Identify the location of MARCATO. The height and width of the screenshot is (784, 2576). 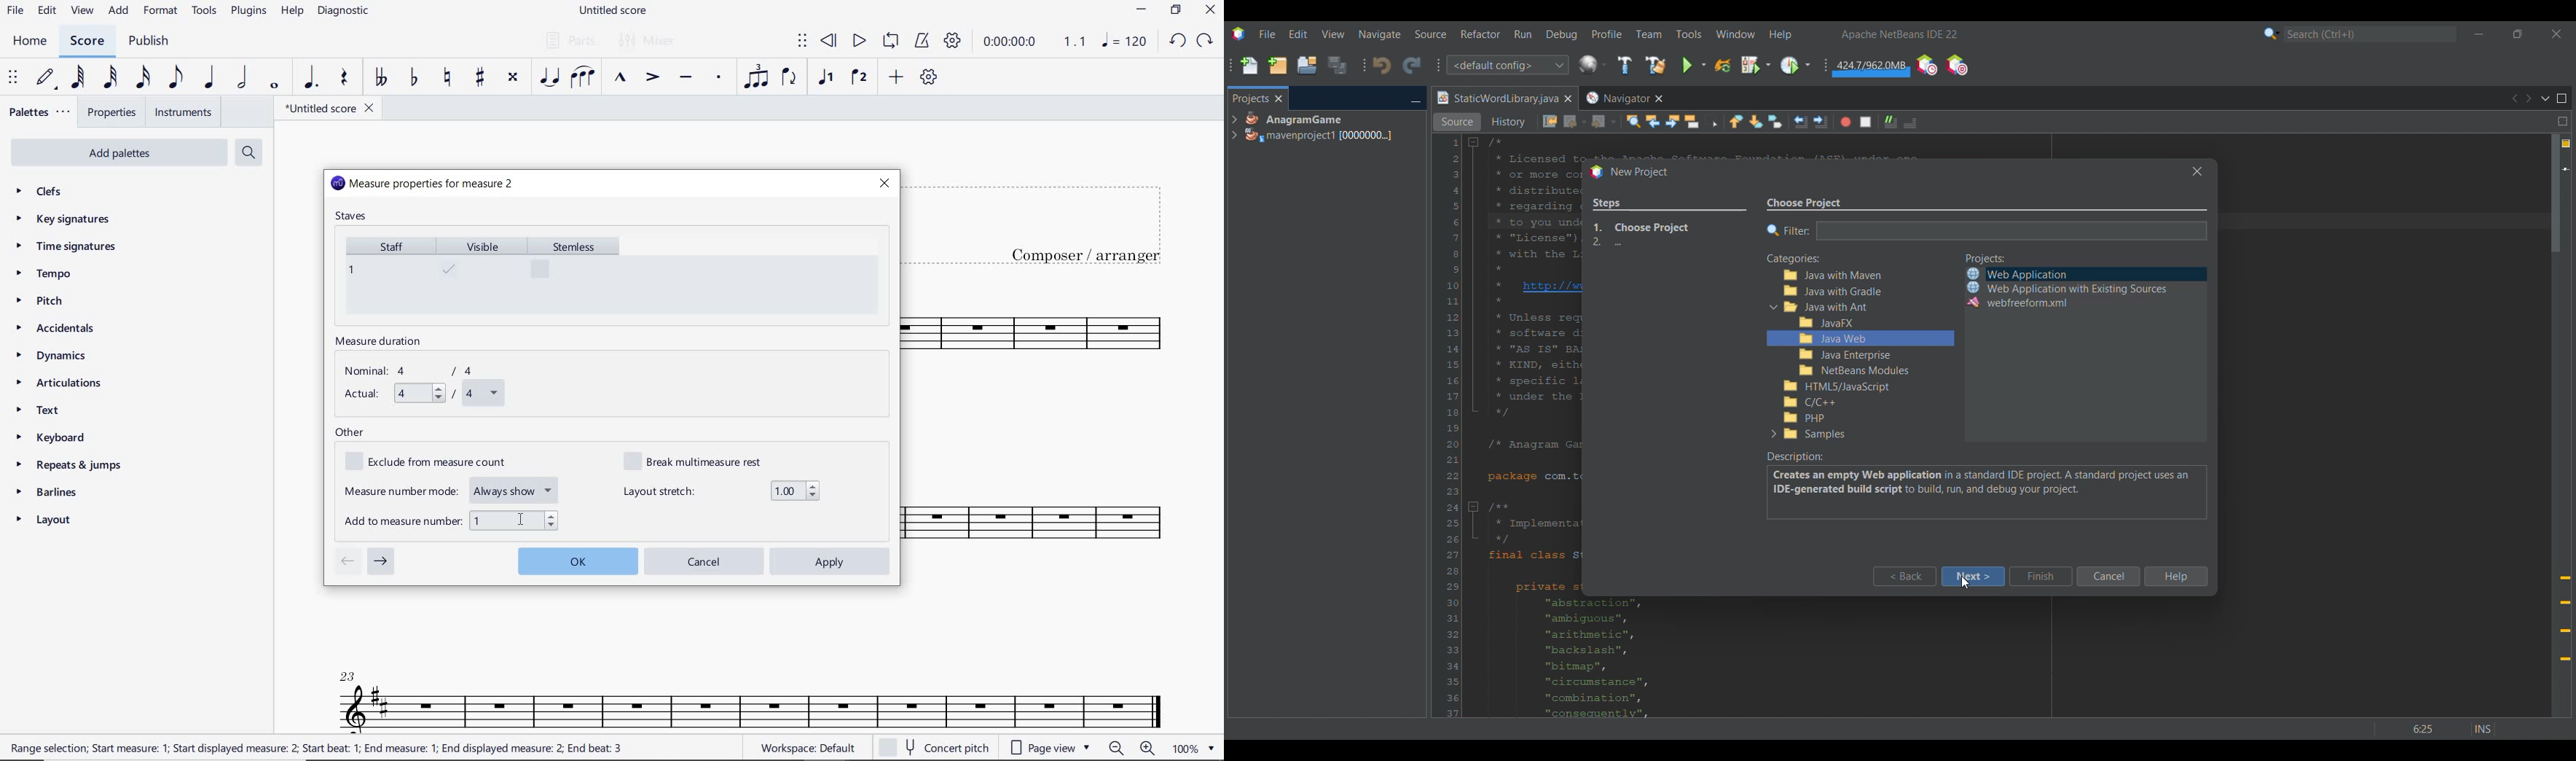
(619, 79).